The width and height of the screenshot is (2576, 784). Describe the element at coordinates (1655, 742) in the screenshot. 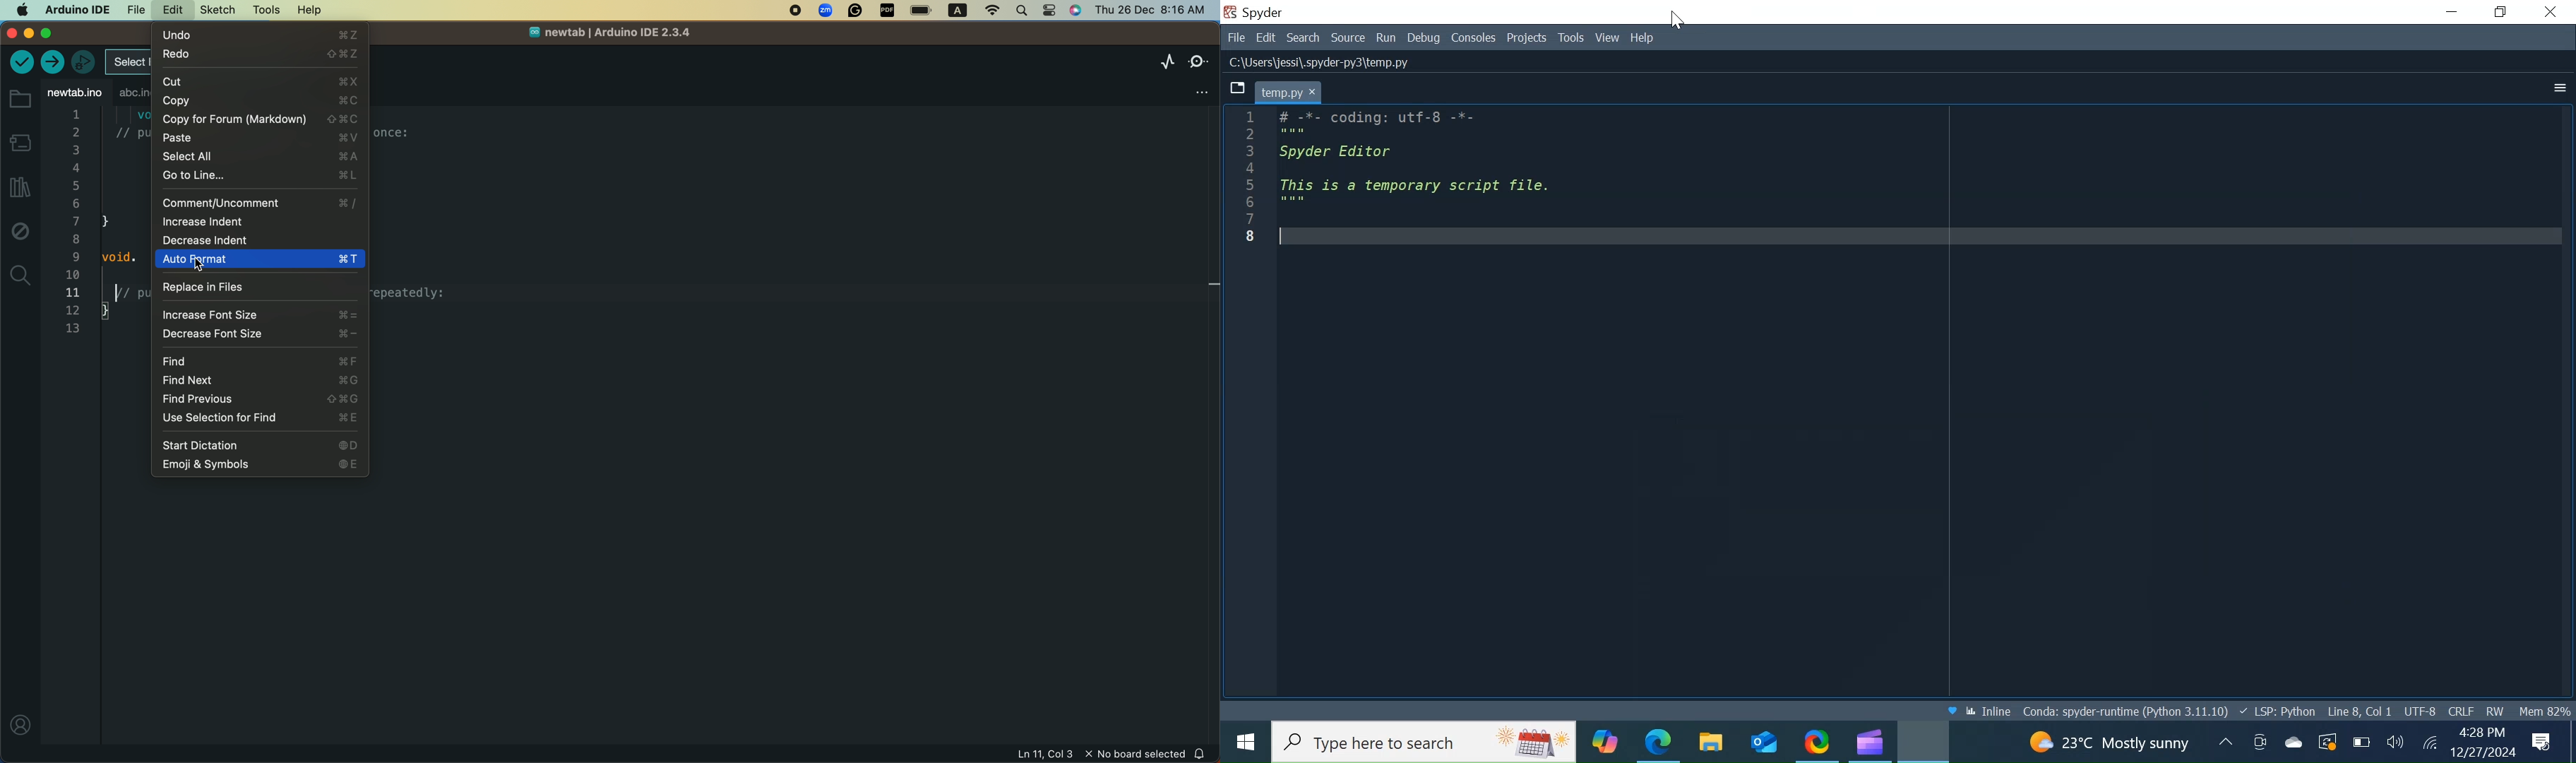

I see `Microsoft Edge` at that location.